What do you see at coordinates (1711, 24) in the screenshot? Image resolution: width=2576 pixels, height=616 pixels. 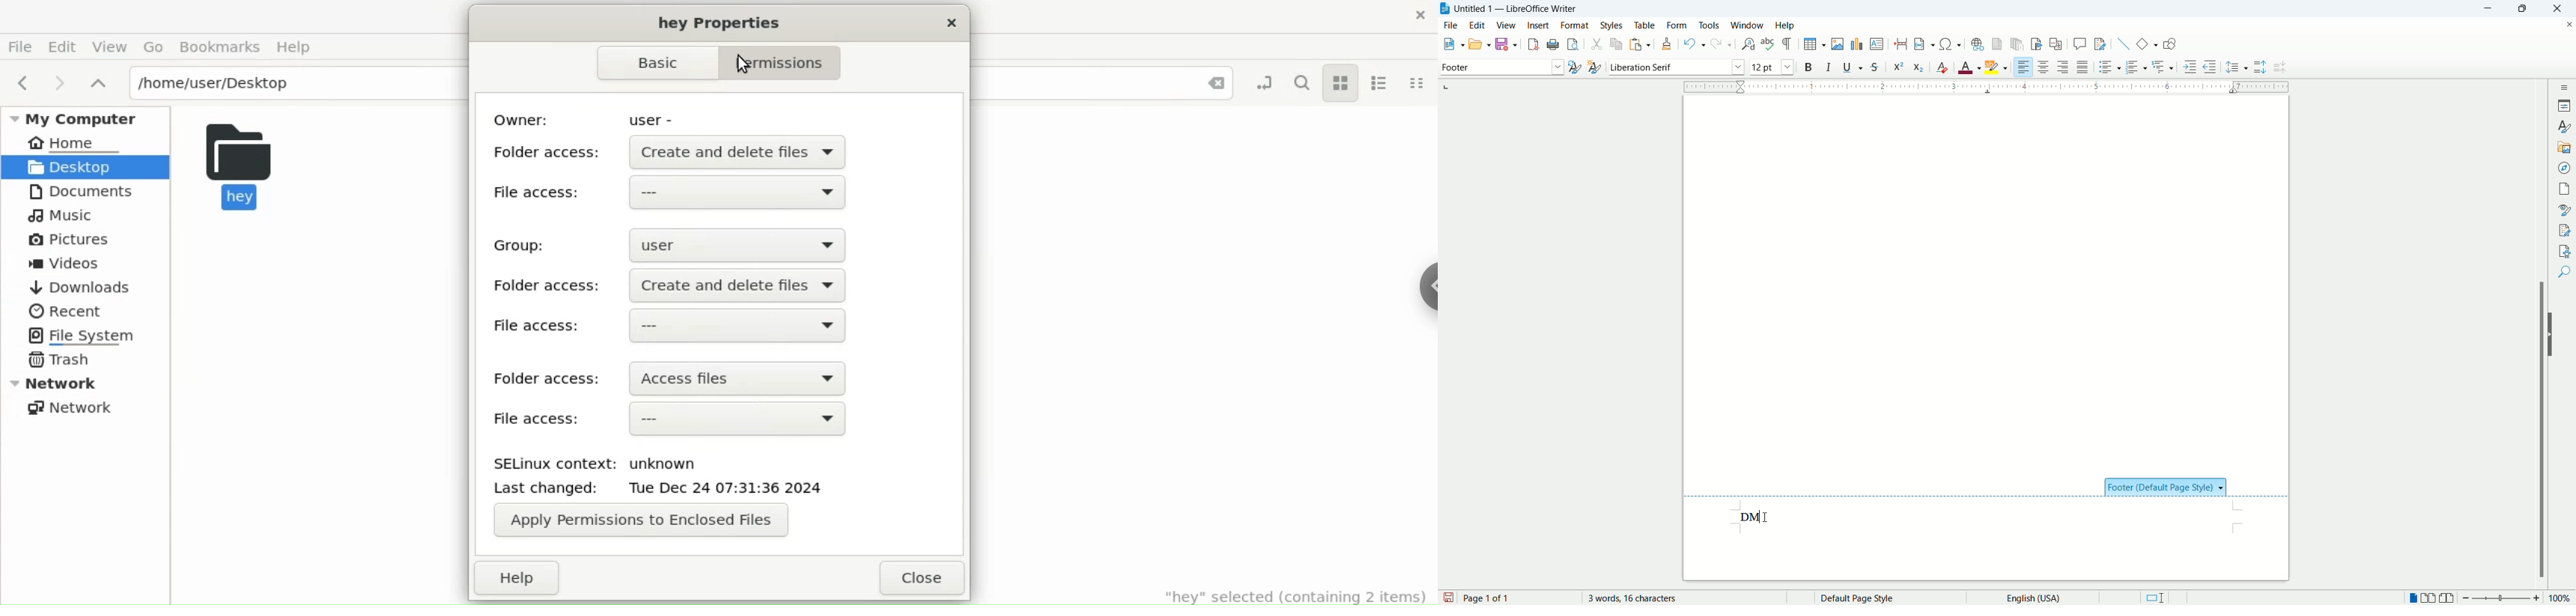 I see `tools` at bounding box center [1711, 24].